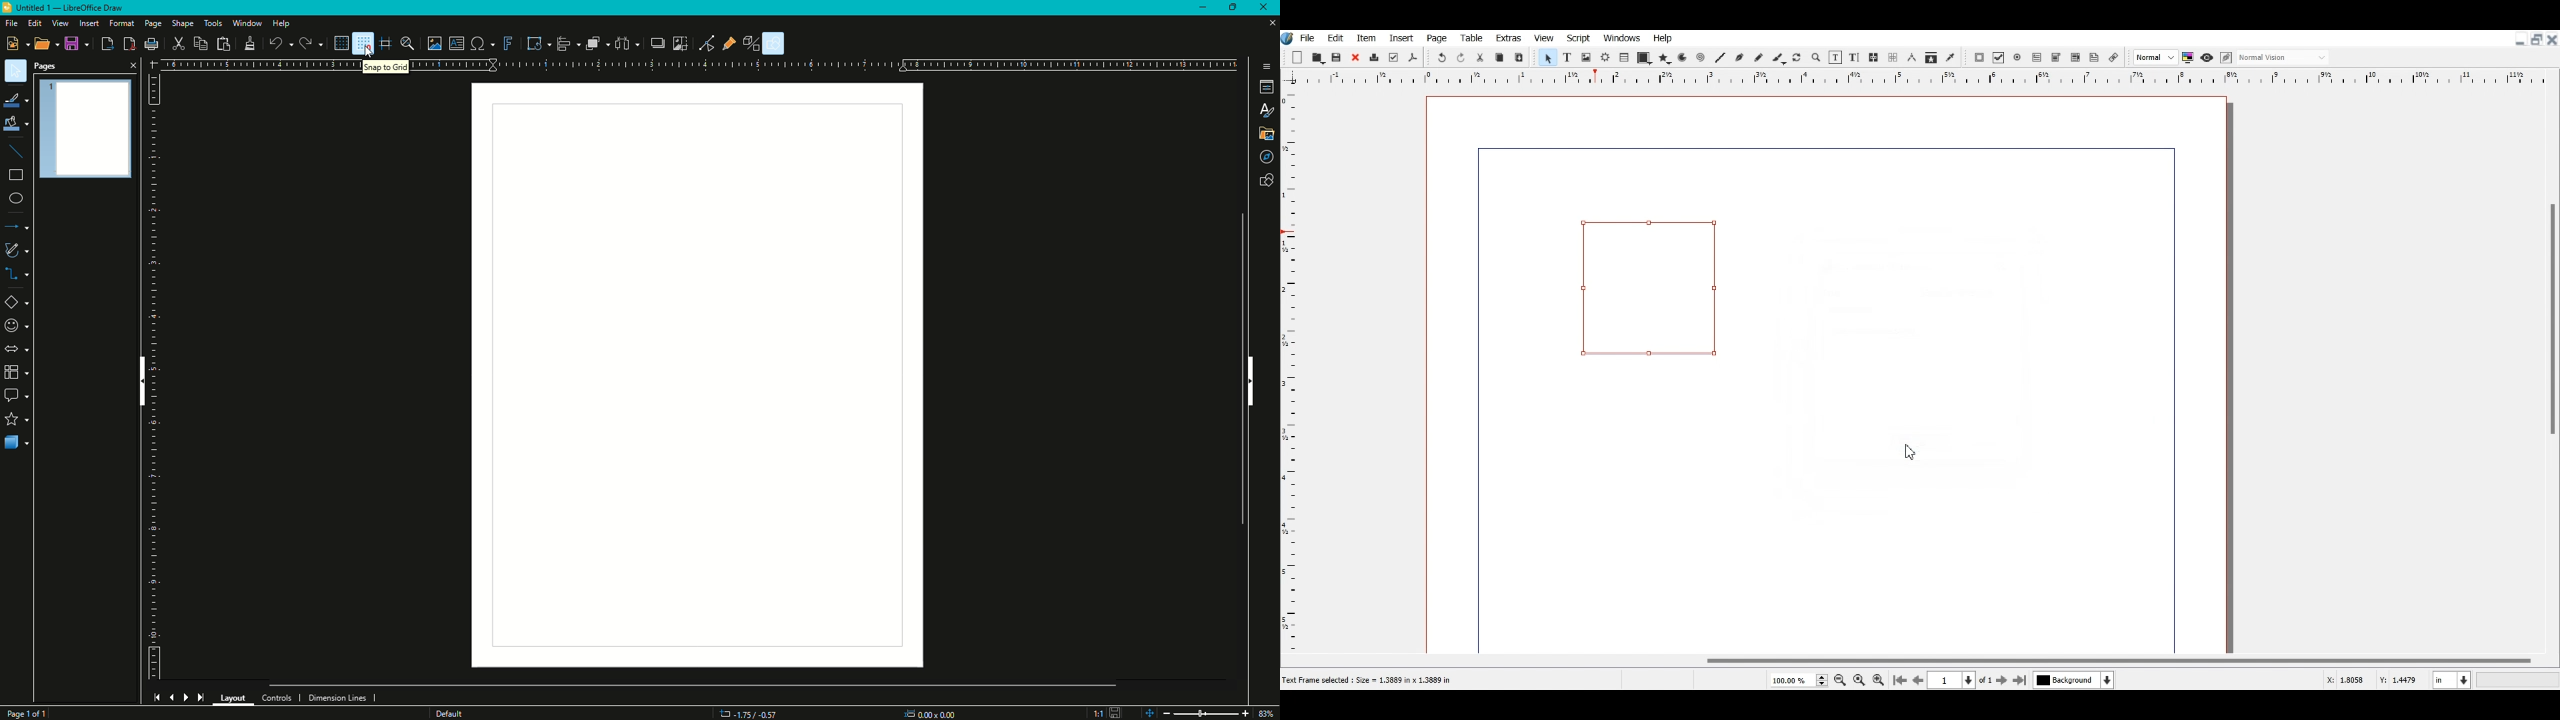 The width and height of the screenshot is (2576, 728). I want to click on Spiral, so click(1700, 58).